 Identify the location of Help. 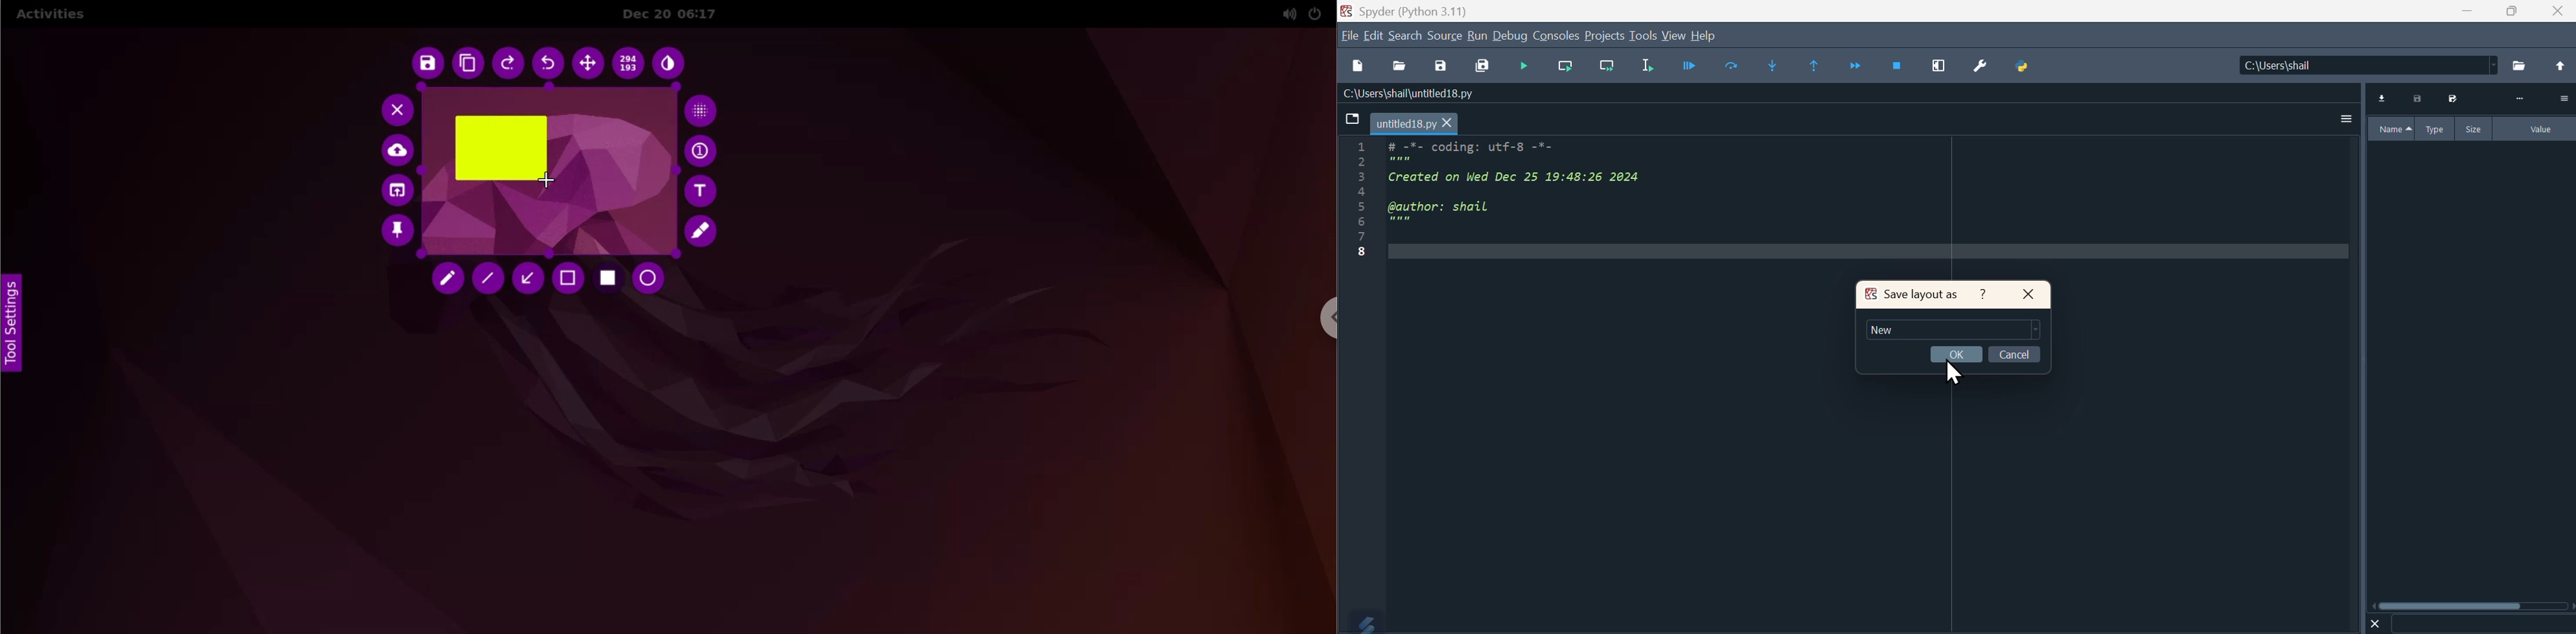
(1705, 36).